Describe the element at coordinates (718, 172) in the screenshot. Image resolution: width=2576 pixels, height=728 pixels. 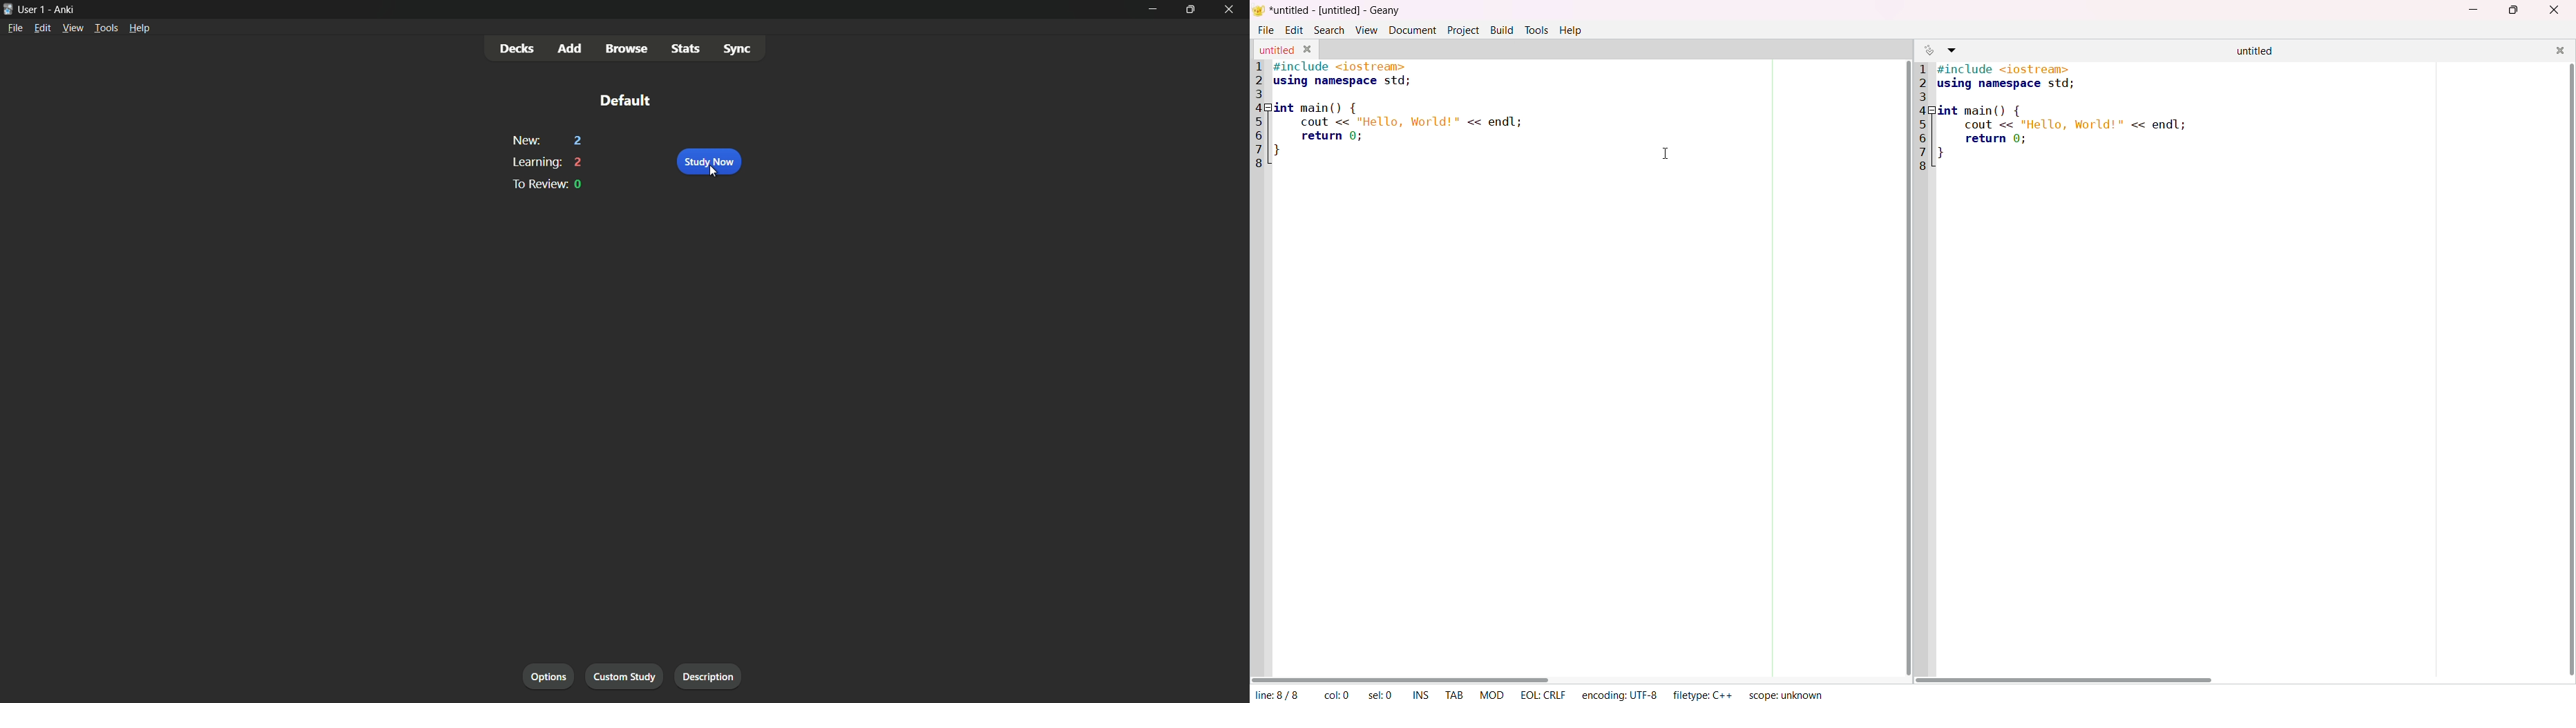
I see `cursor` at that location.